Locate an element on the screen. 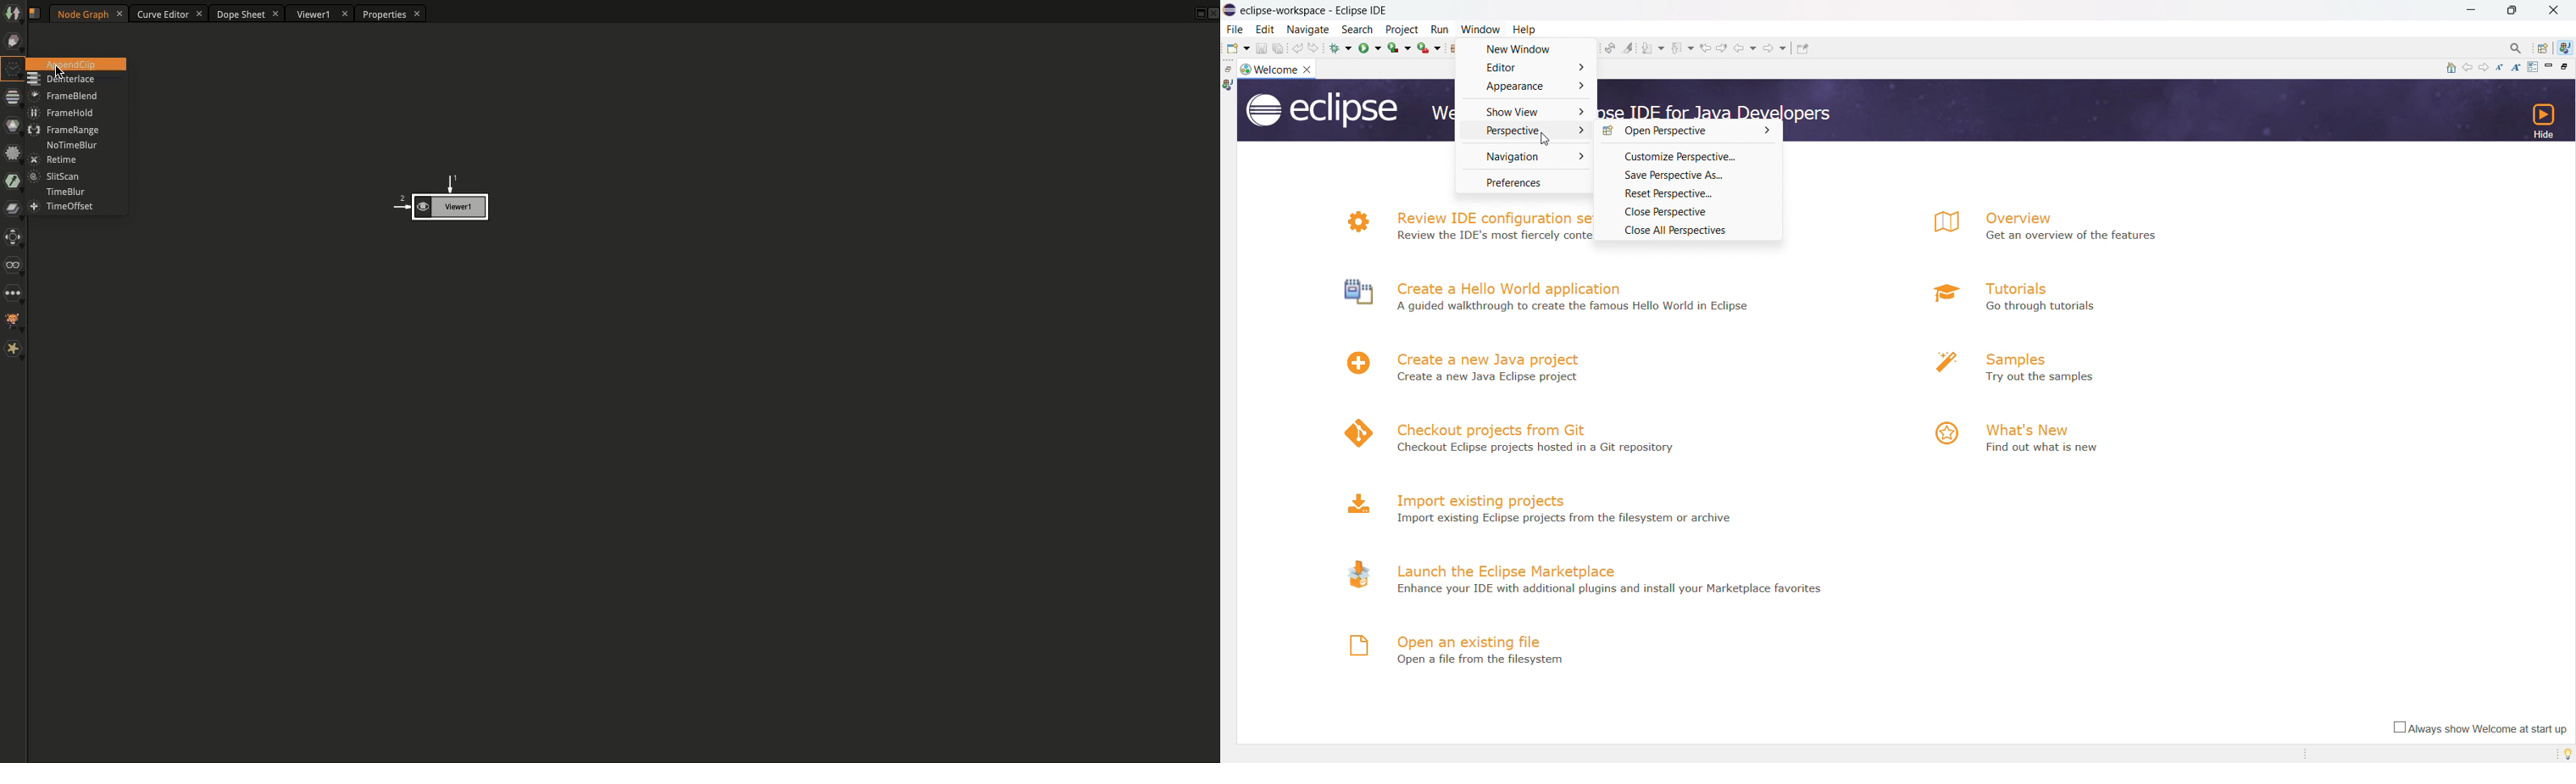 This screenshot has height=784, width=2576. save perspective as is located at coordinates (1687, 175).